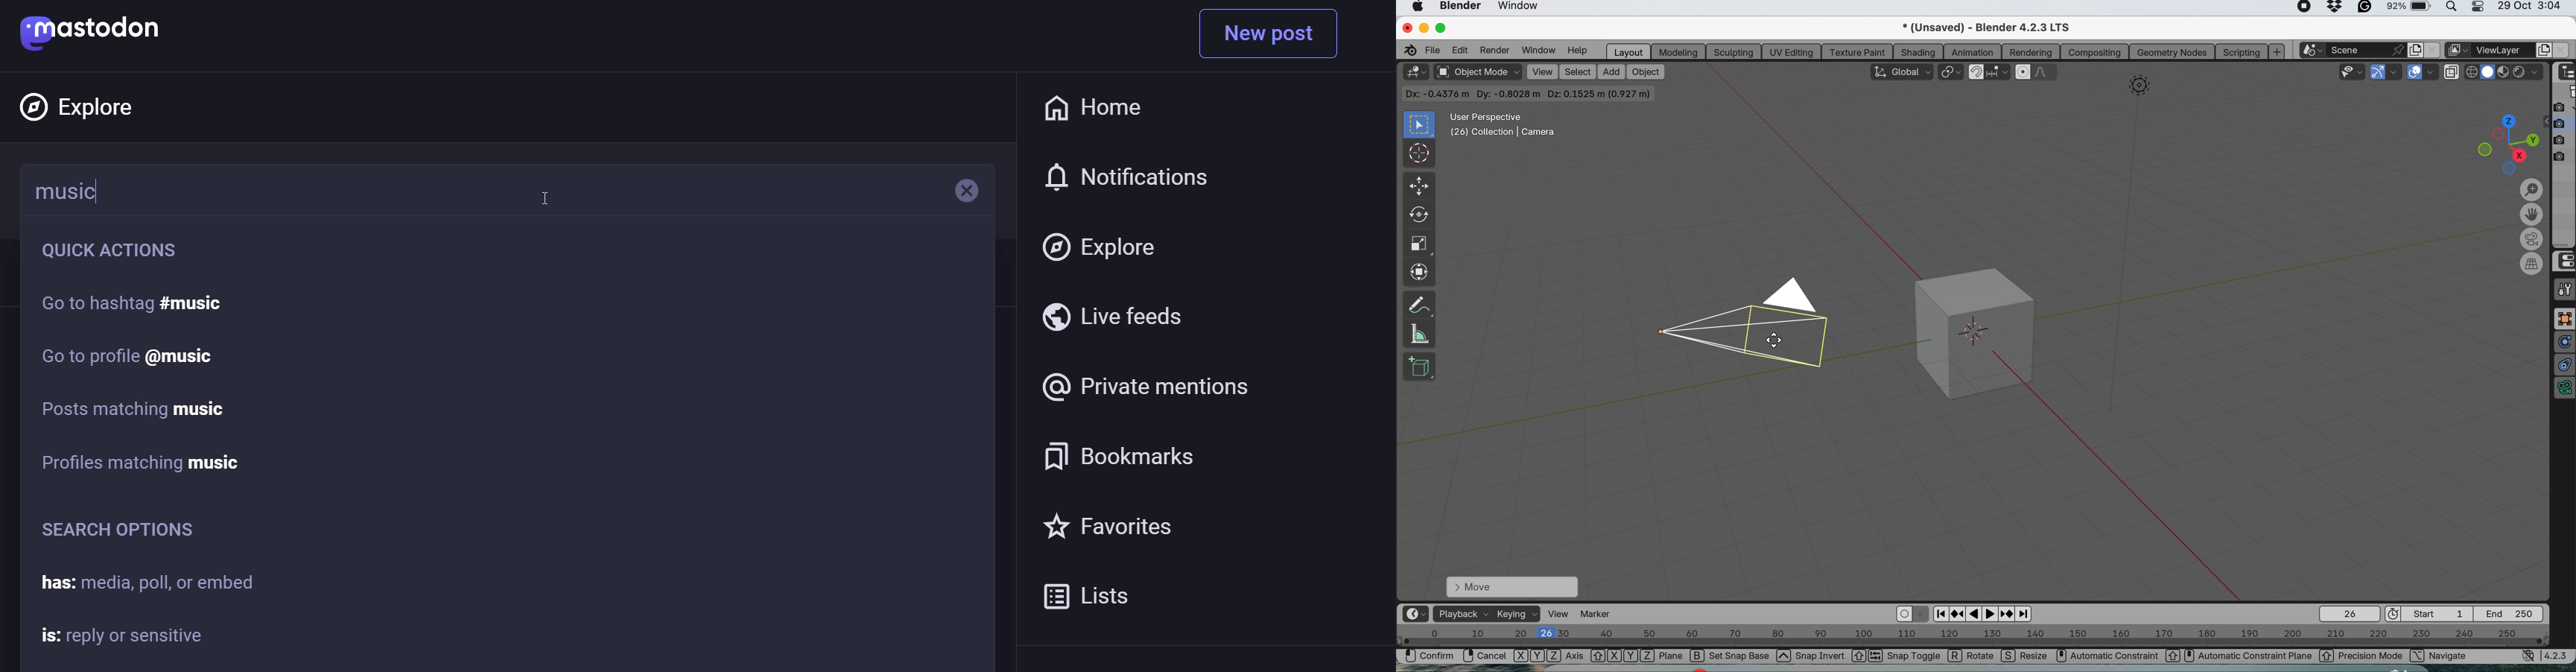 The image size is (2576, 672). I want to click on move, so click(1418, 186).